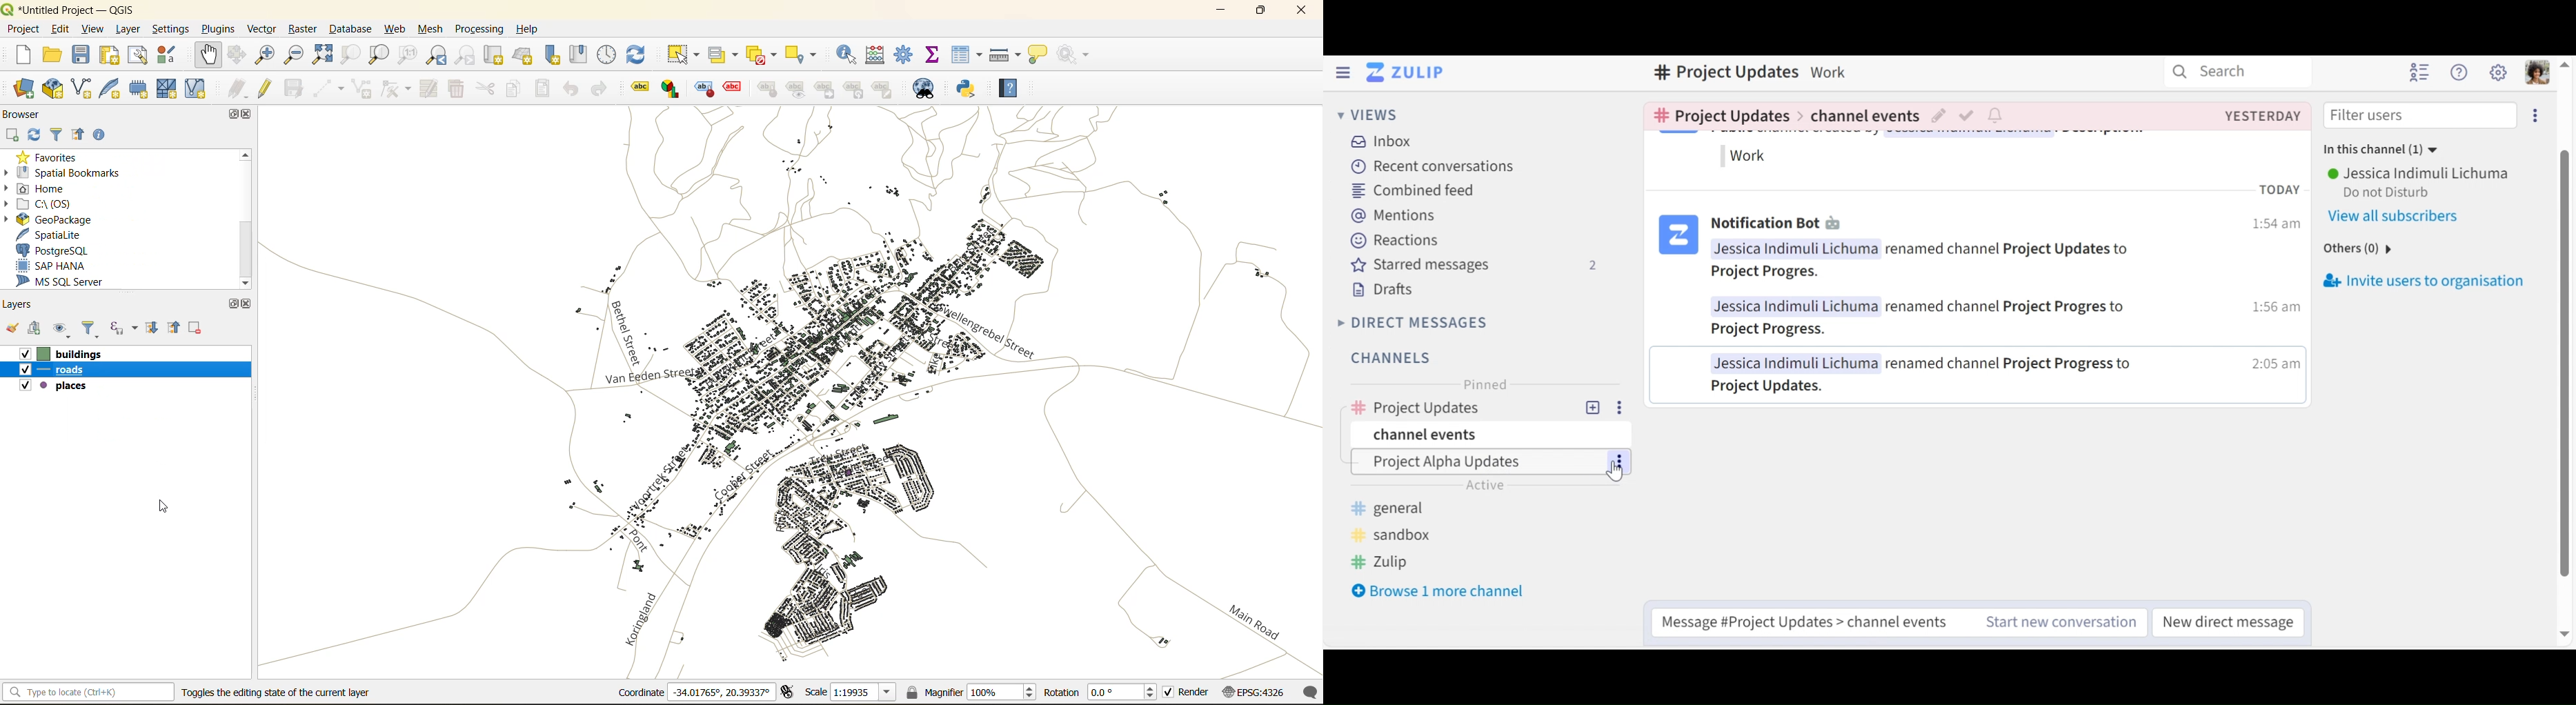 This screenshot has height=728, width=2576. I want to click on Jessica Indimuli Lichuma renamed channel Project Progres to
Project Progress., so click(1931, 317).